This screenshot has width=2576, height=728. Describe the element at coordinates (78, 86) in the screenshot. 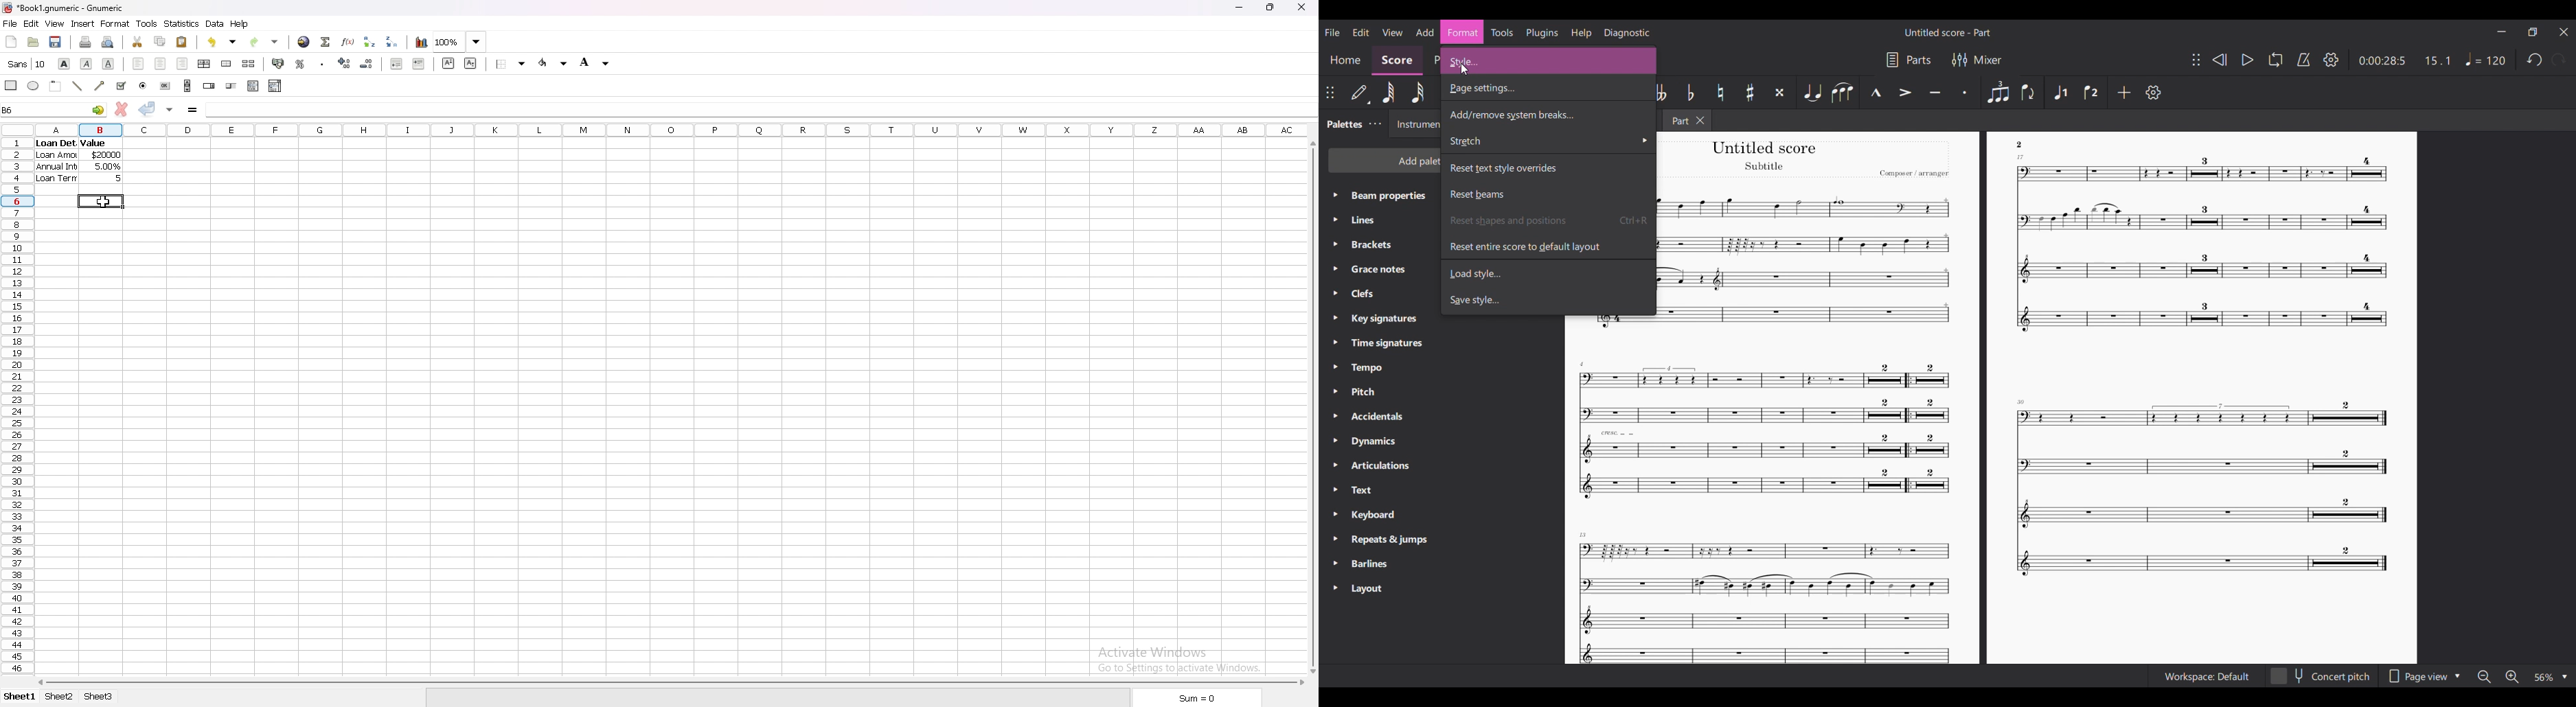

I see `line` at that location.